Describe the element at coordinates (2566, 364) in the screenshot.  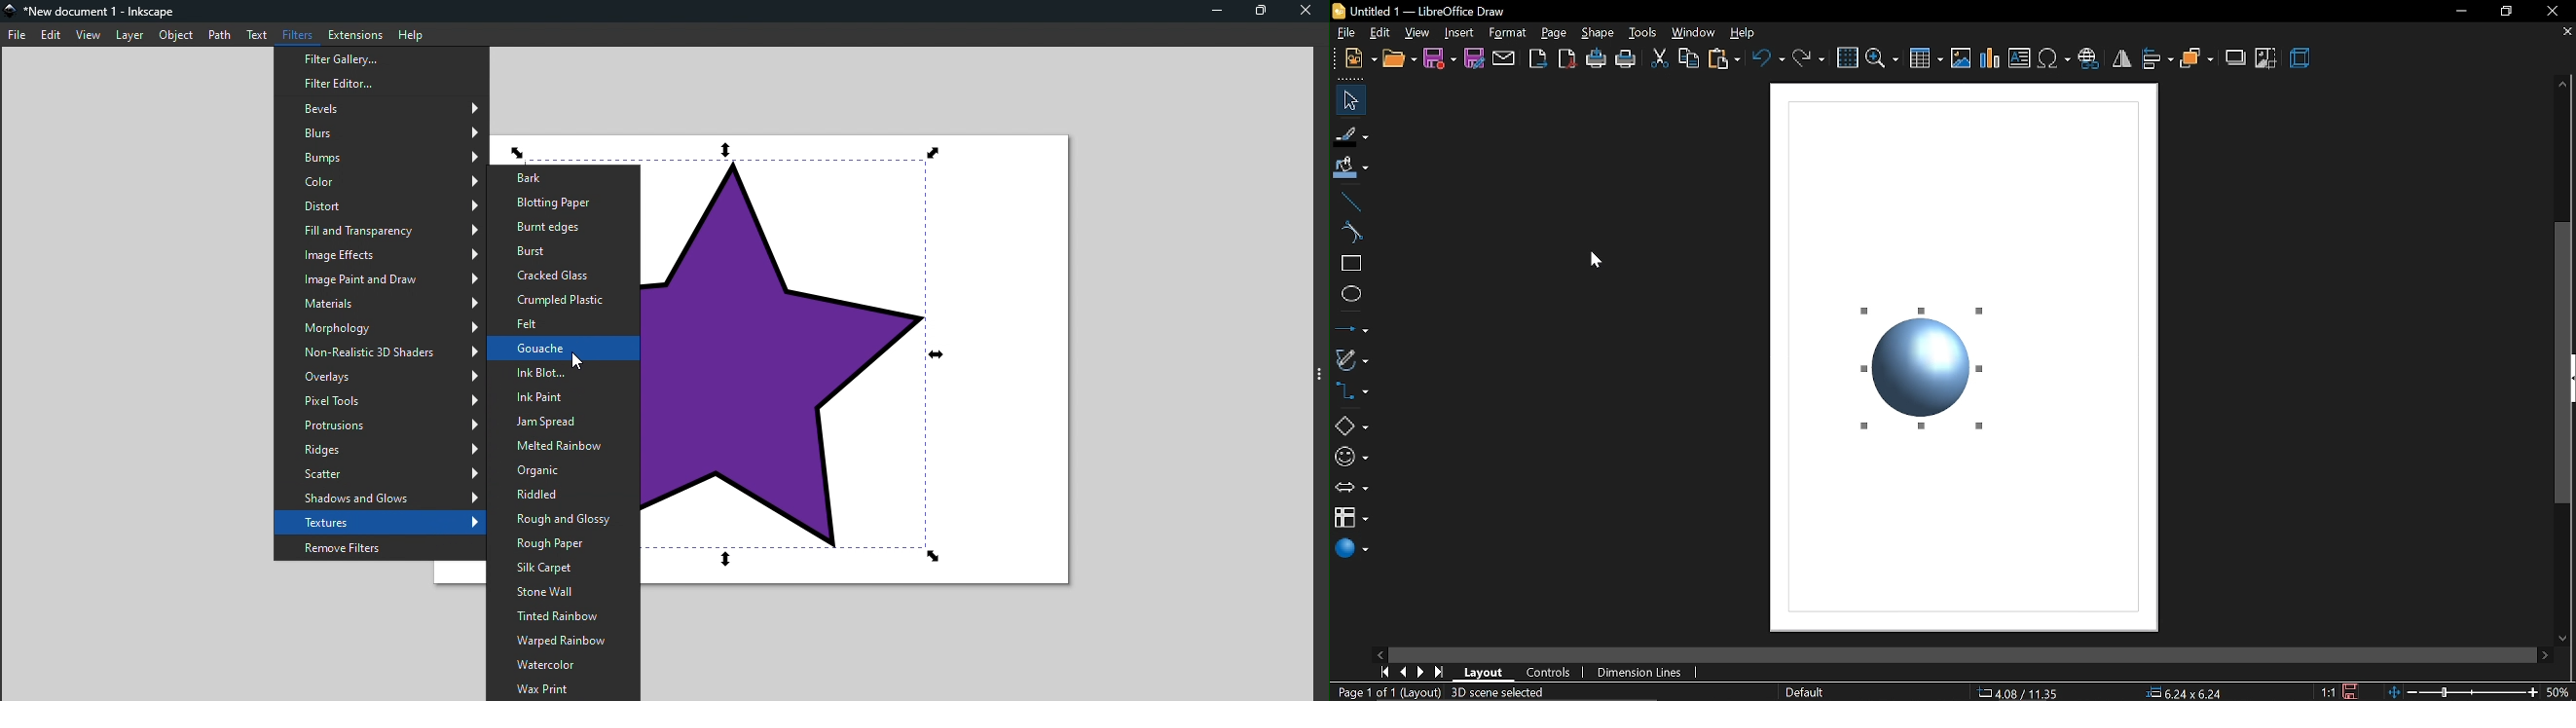
I see `Vertical scrollbar` at that location.